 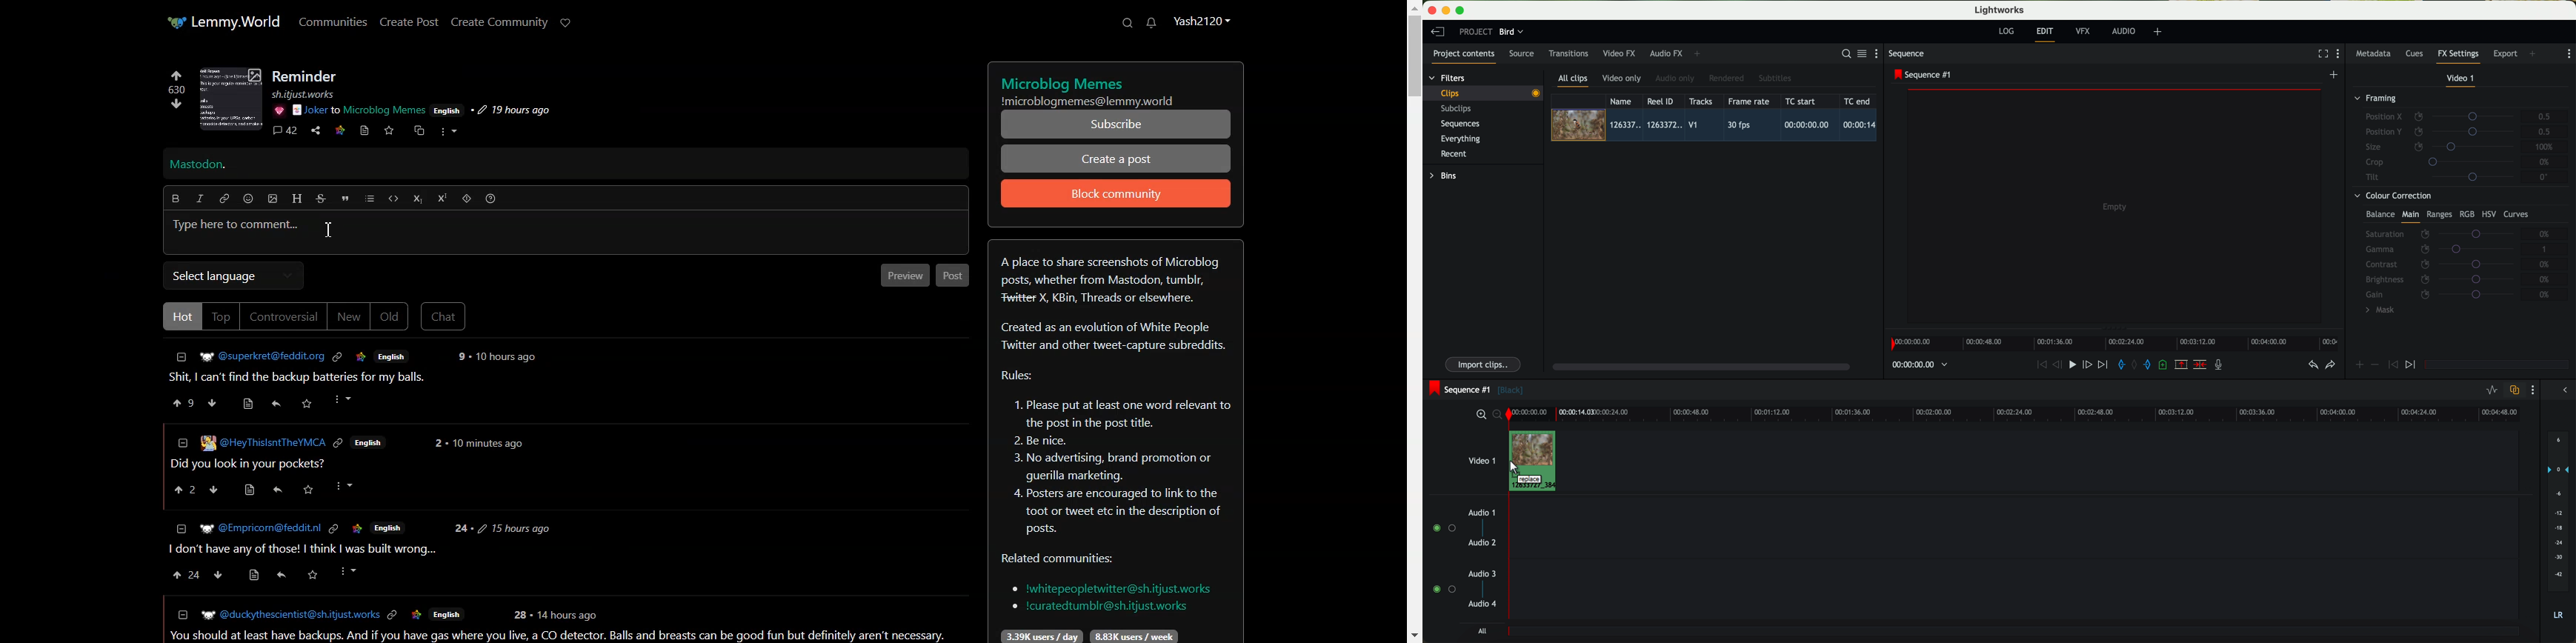 What do you see at coordinates (1522, 54) in the screenshot?
I see `source` at bounding box center [1522, 54].